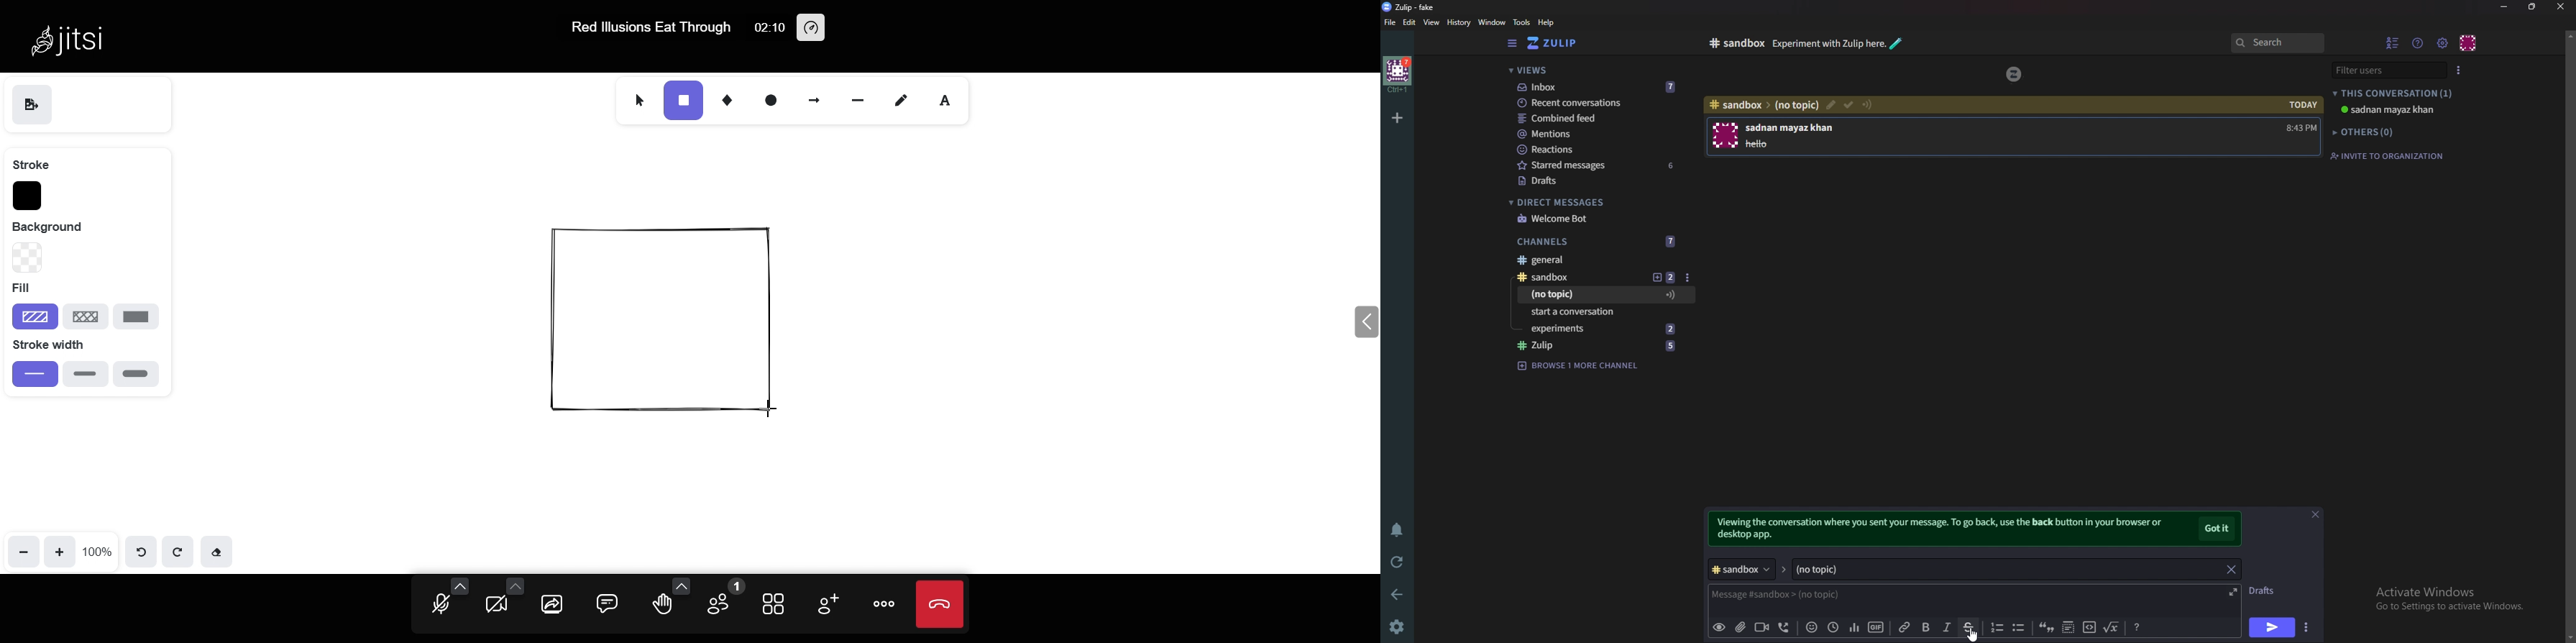 This screenshot has width=2576, height=644. I want to click on browse 1 more channel, so click(1581, 365).